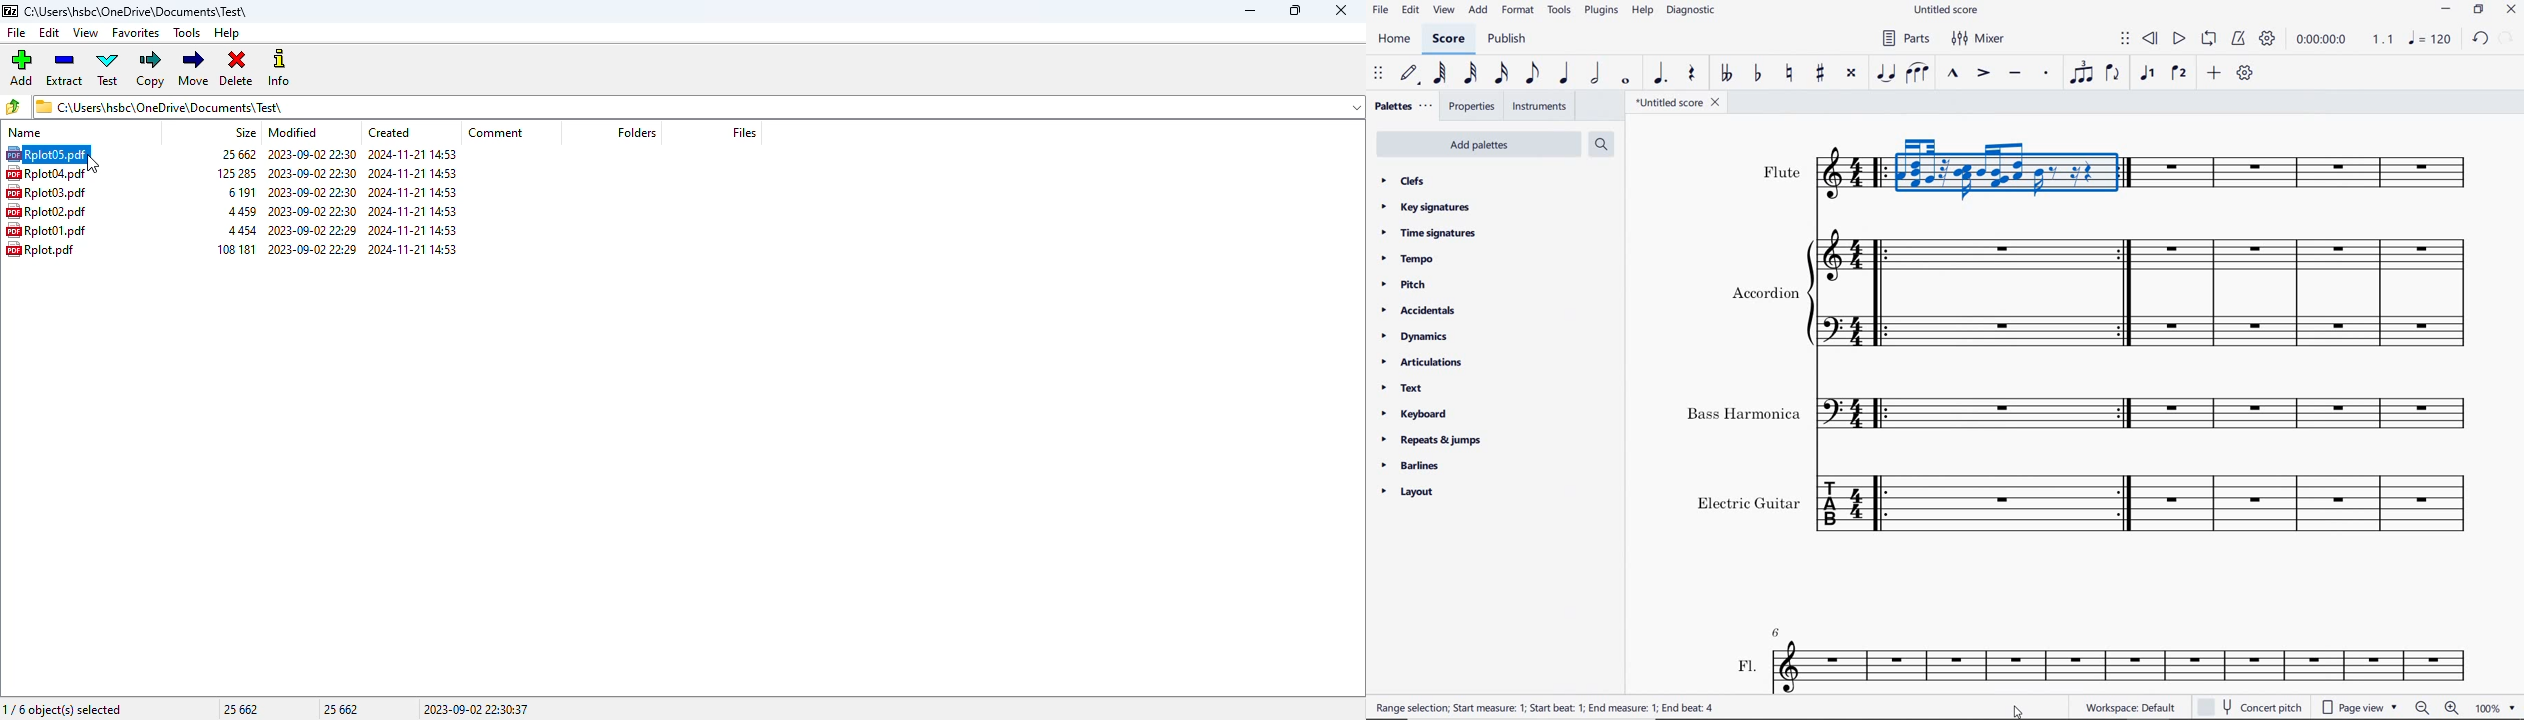 This screenshot has height=728, width=2548. What do you see at coordinates (50, 33) in the screenshot?
I see `edit` at bounding box center [50, 33].